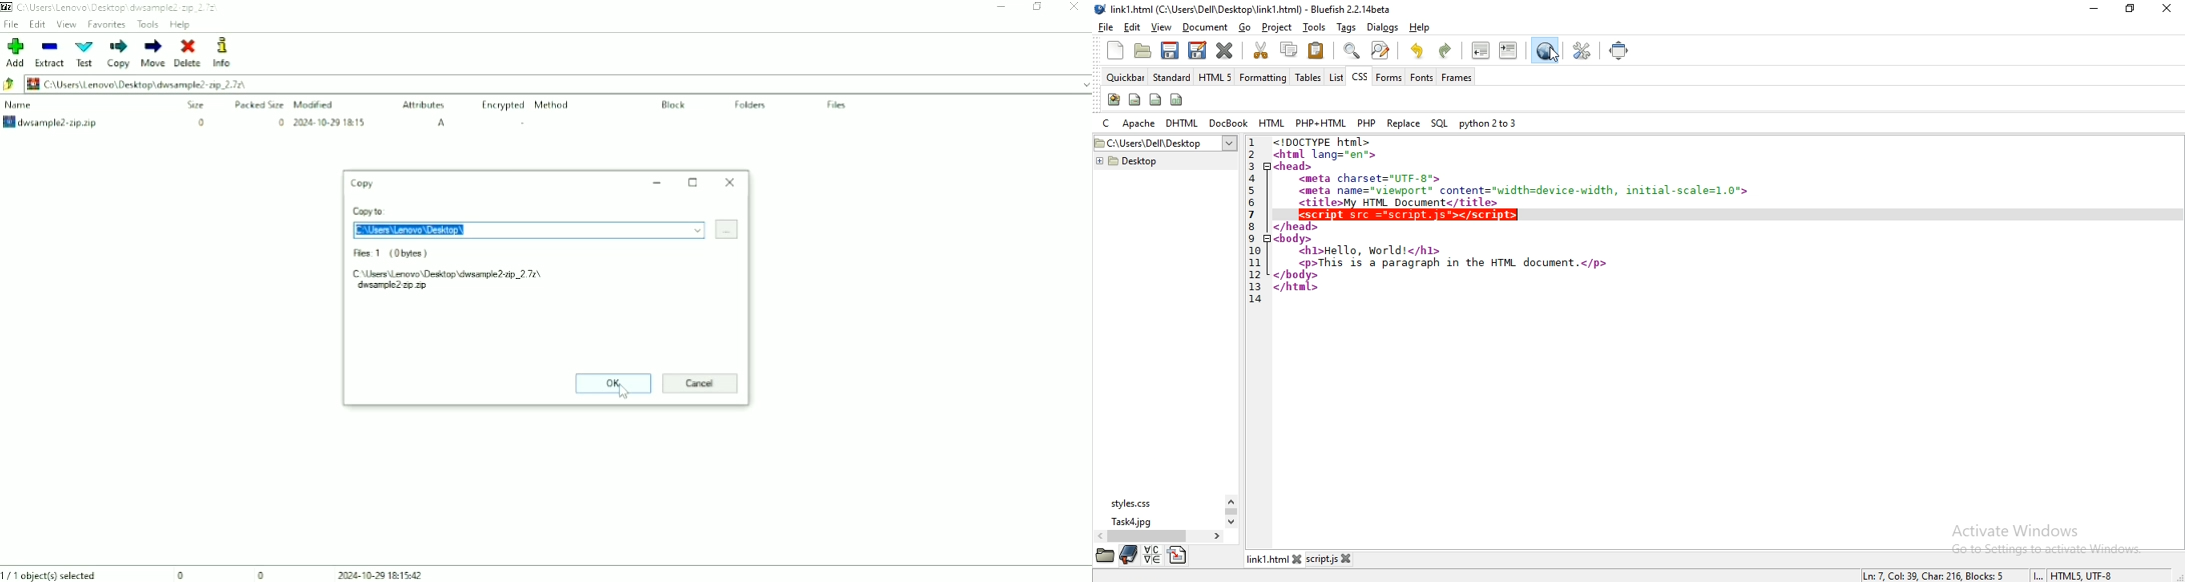  I want to click on file, so click(1106, 26).